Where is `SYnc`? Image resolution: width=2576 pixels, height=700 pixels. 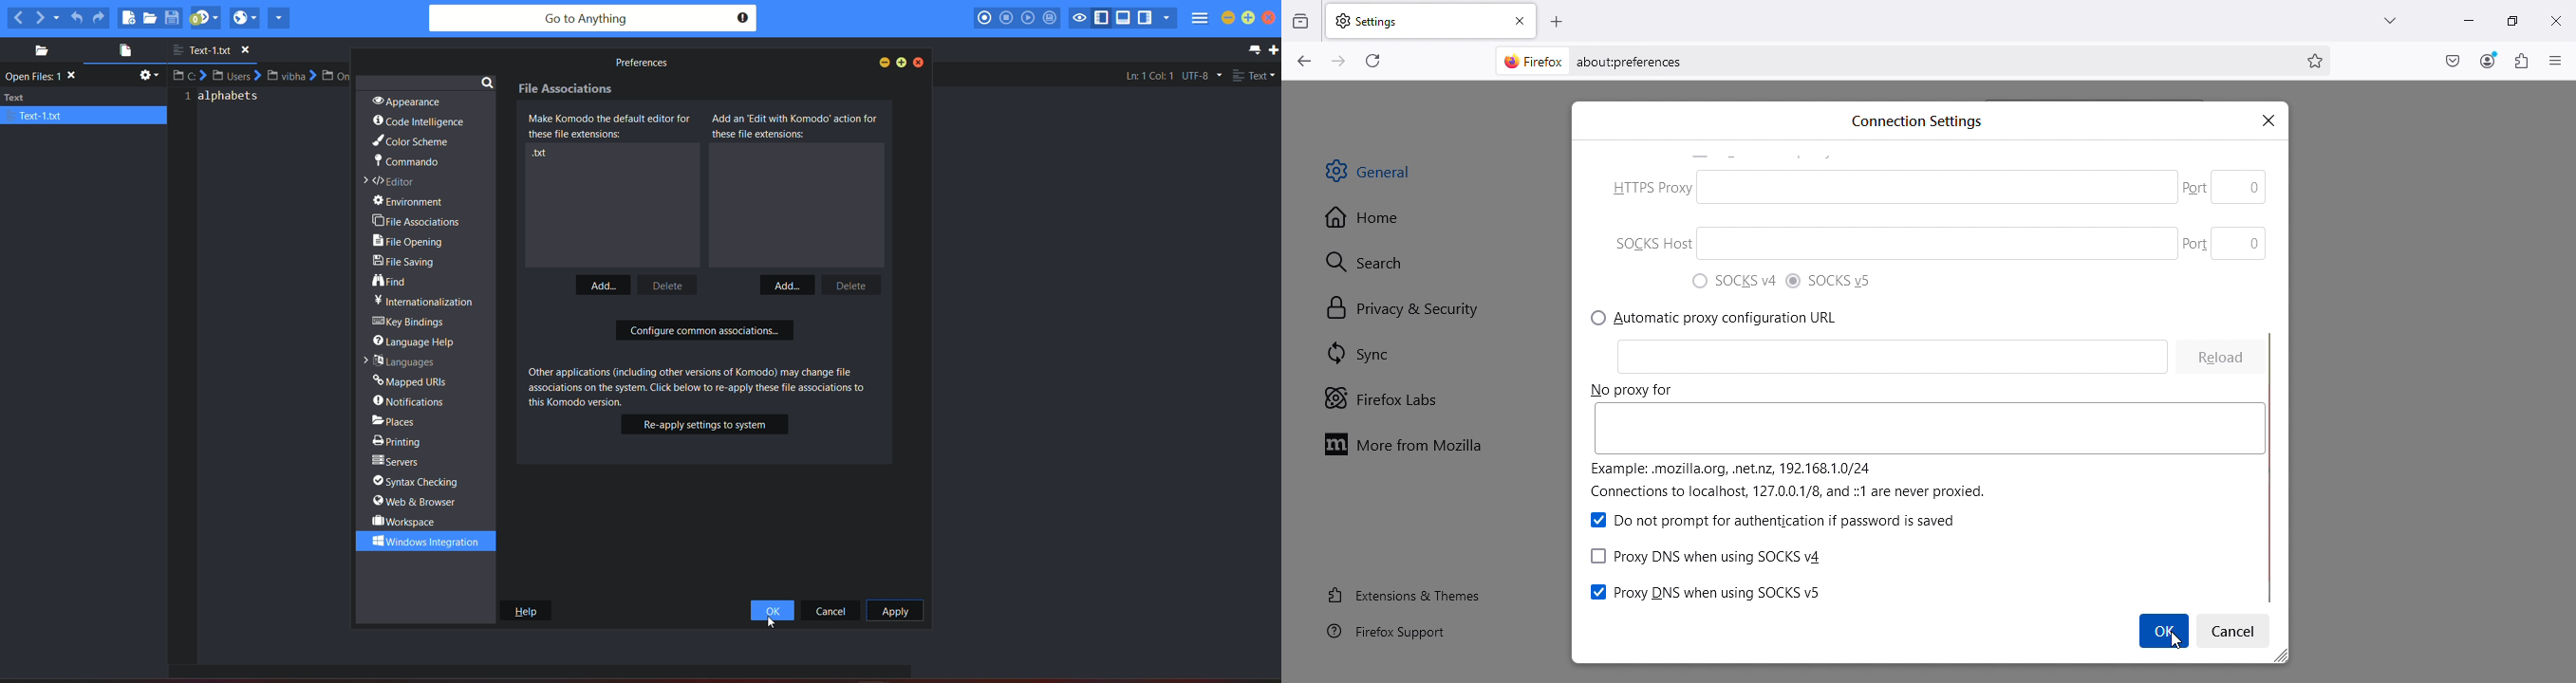 SYnc is located at coordinates (1366, 357).